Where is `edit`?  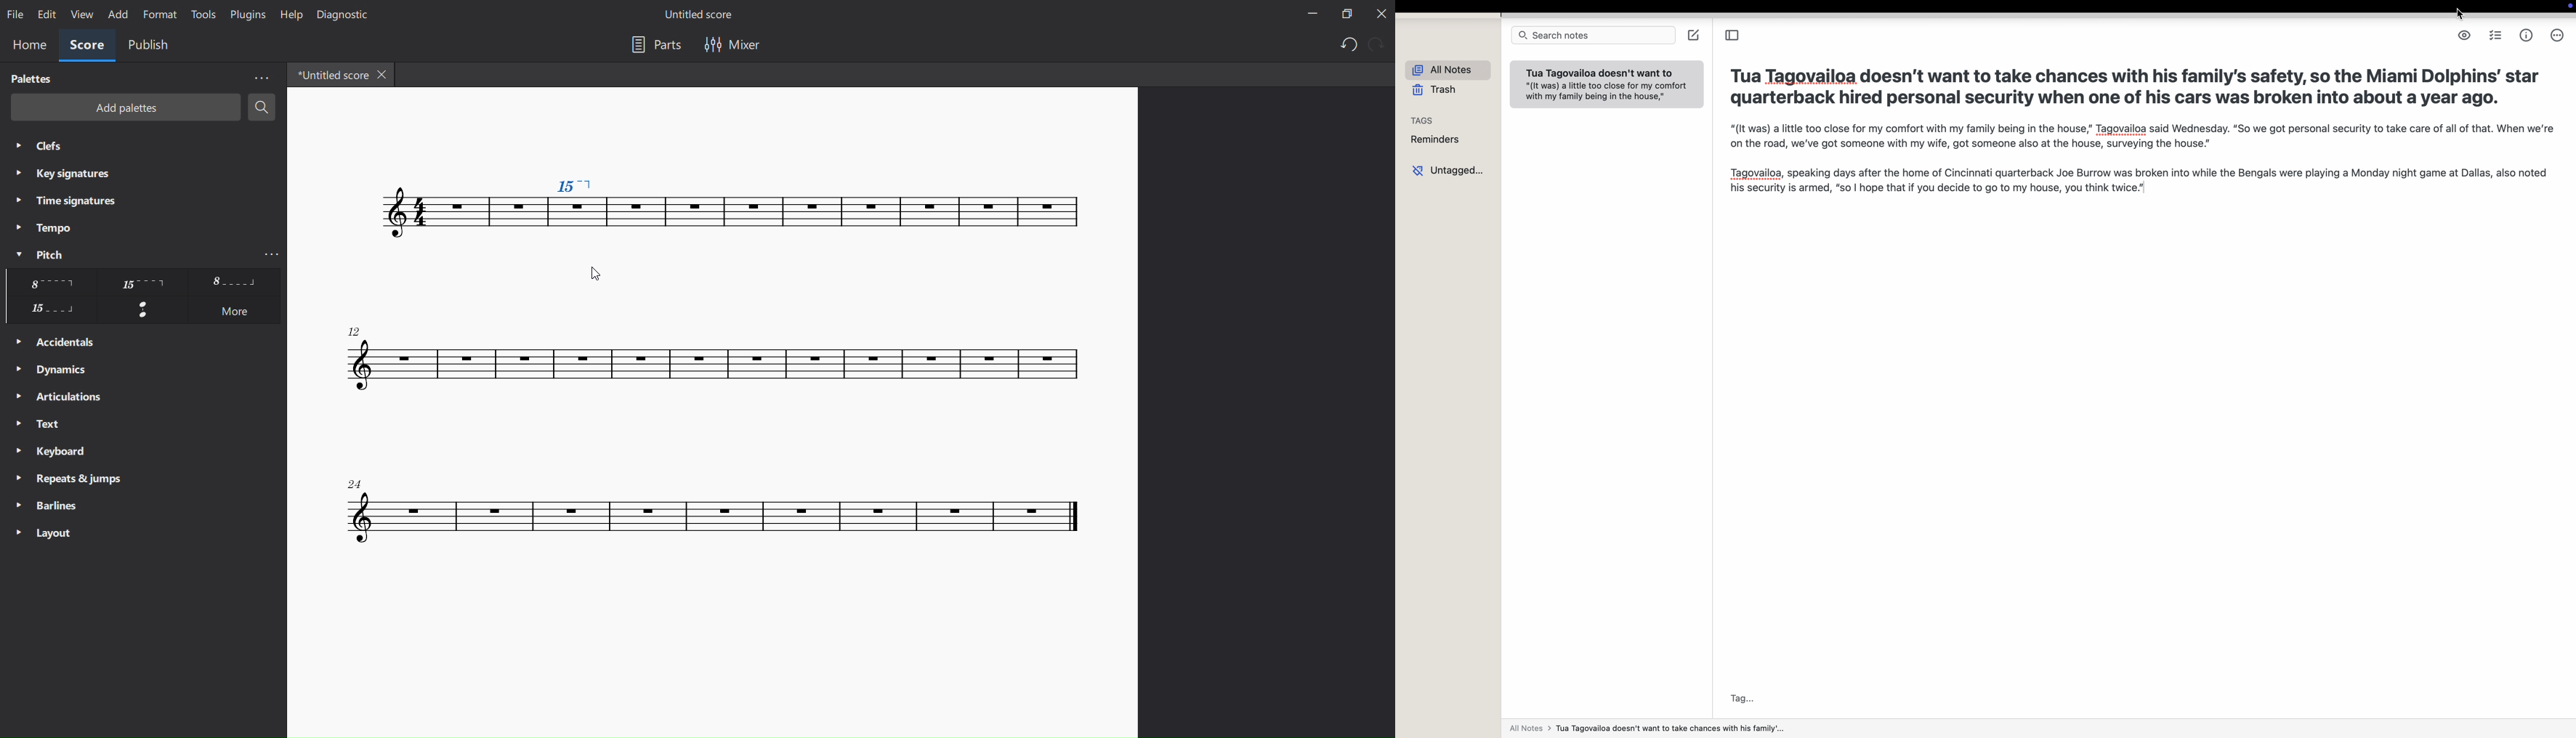
edit is located at coordinates (45, 15).